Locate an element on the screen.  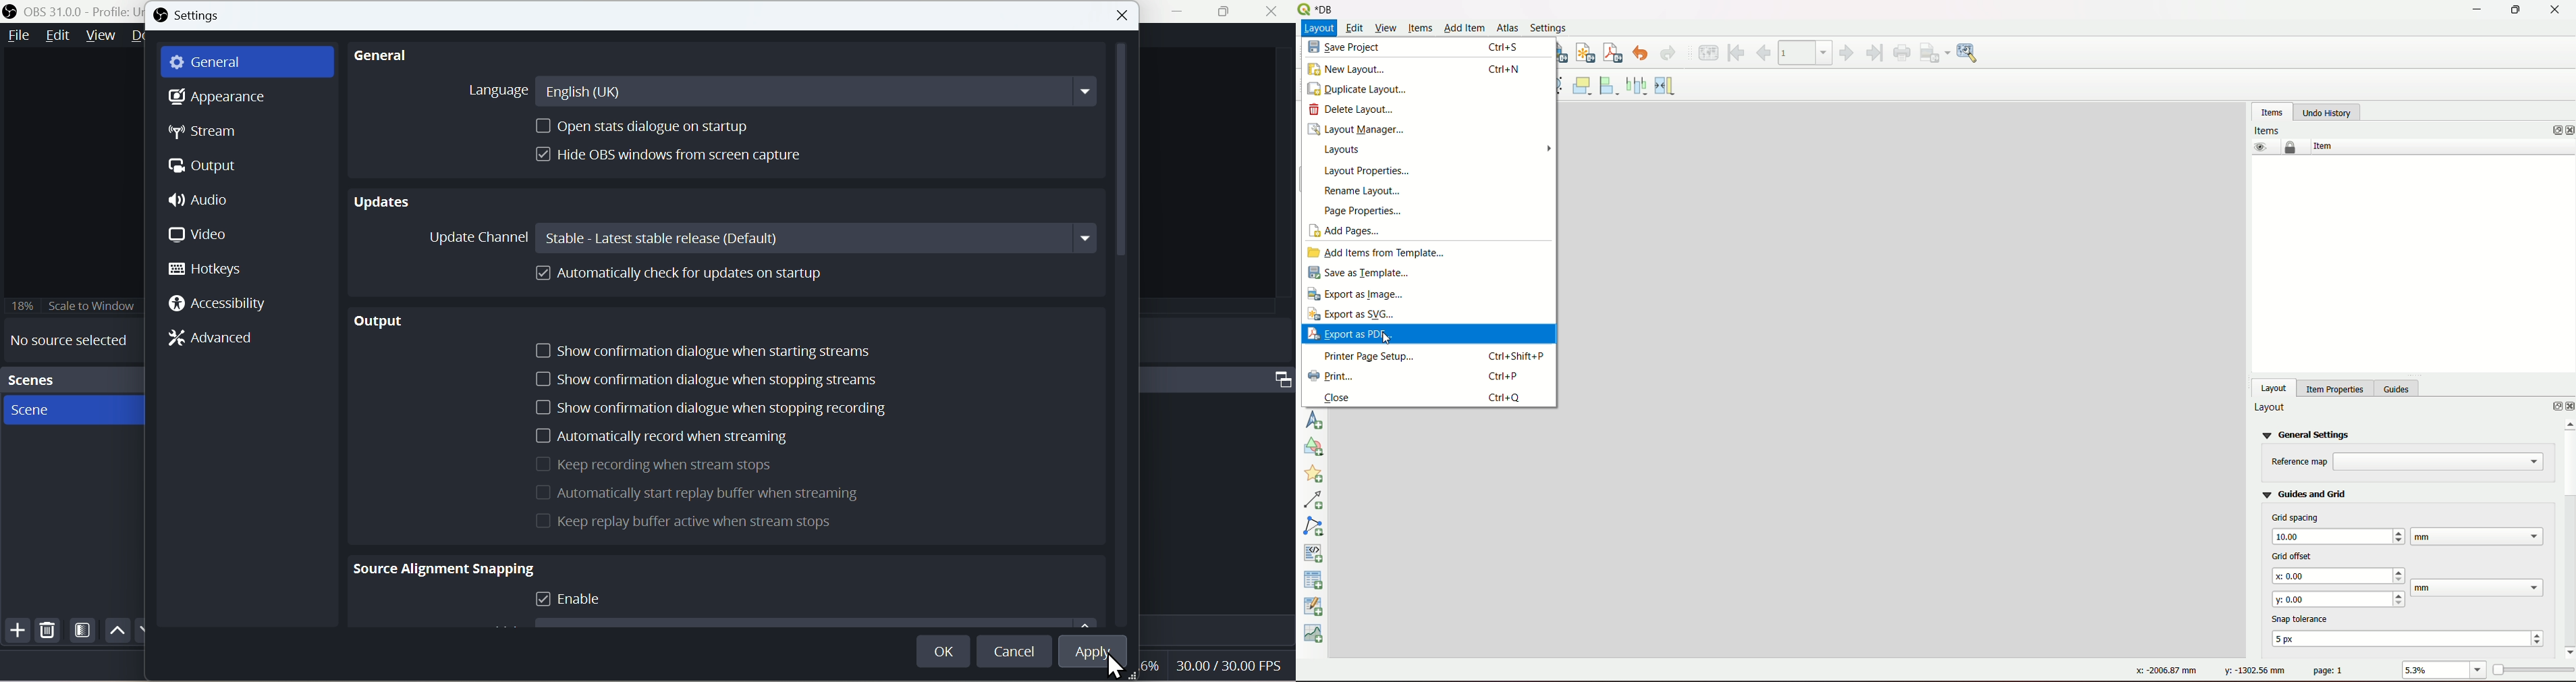
Open stats dialogue is located at coordinates (642, 128).